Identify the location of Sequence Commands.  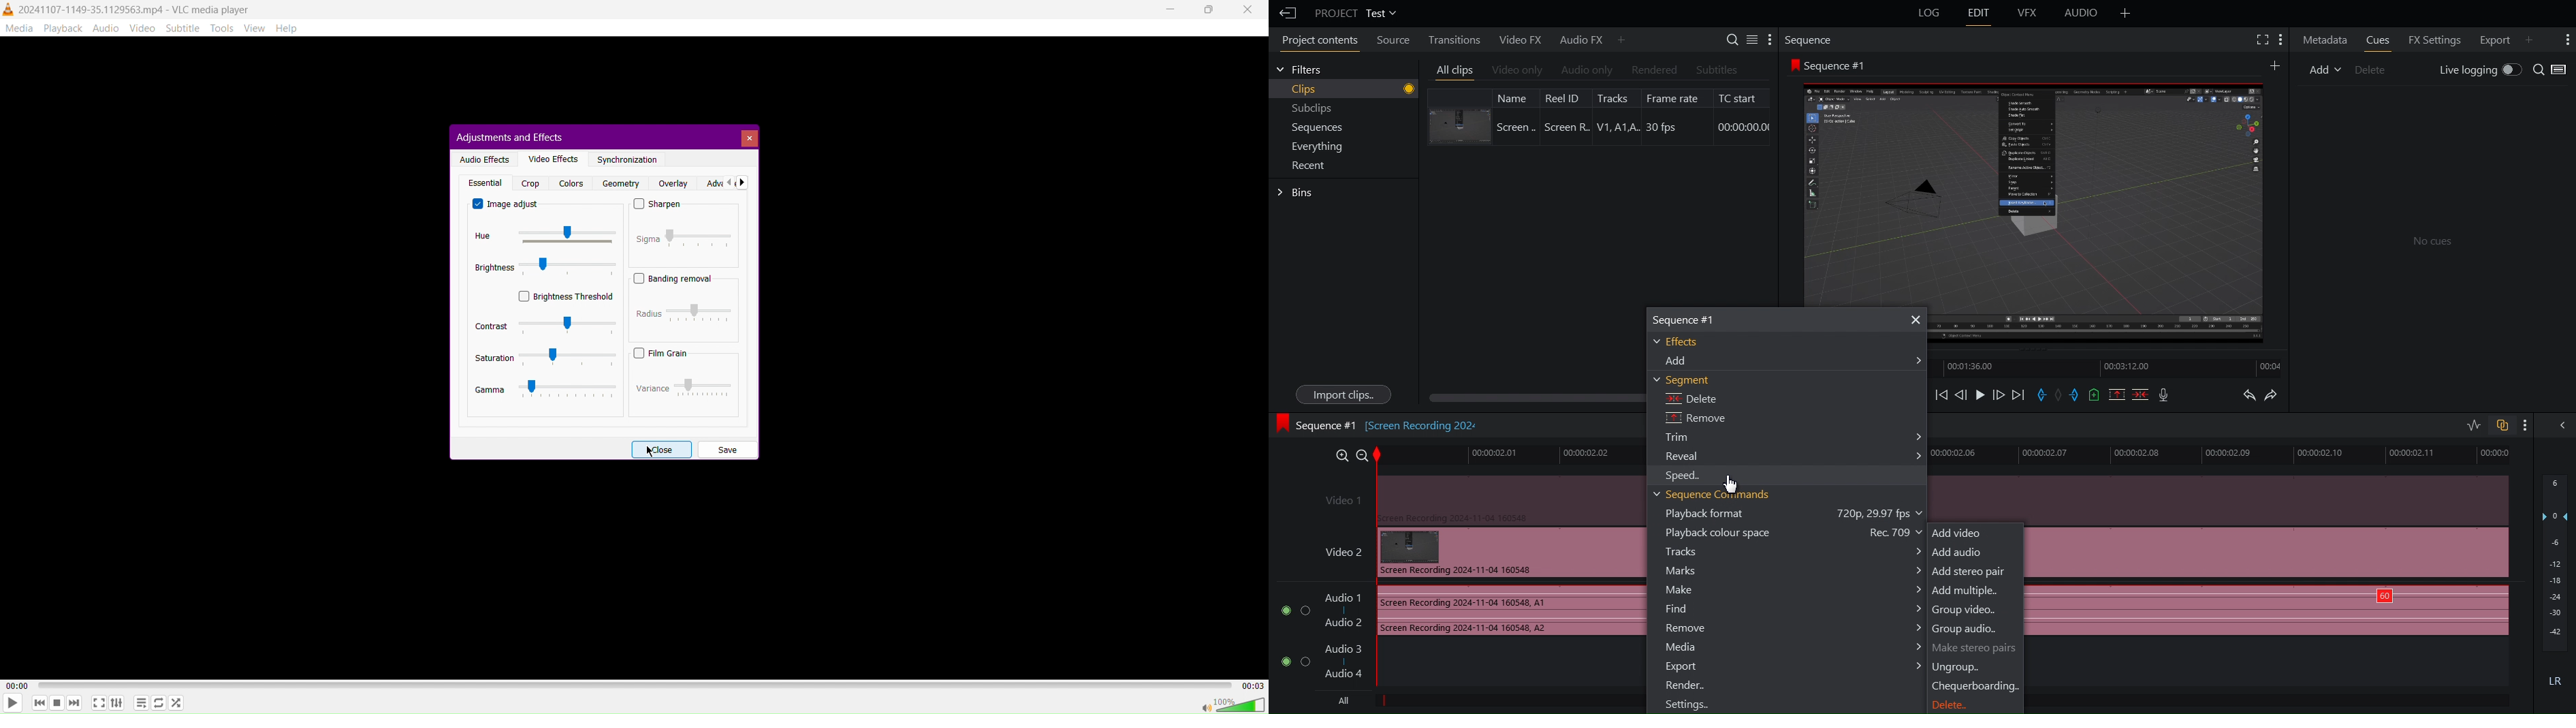
(1713, 495).